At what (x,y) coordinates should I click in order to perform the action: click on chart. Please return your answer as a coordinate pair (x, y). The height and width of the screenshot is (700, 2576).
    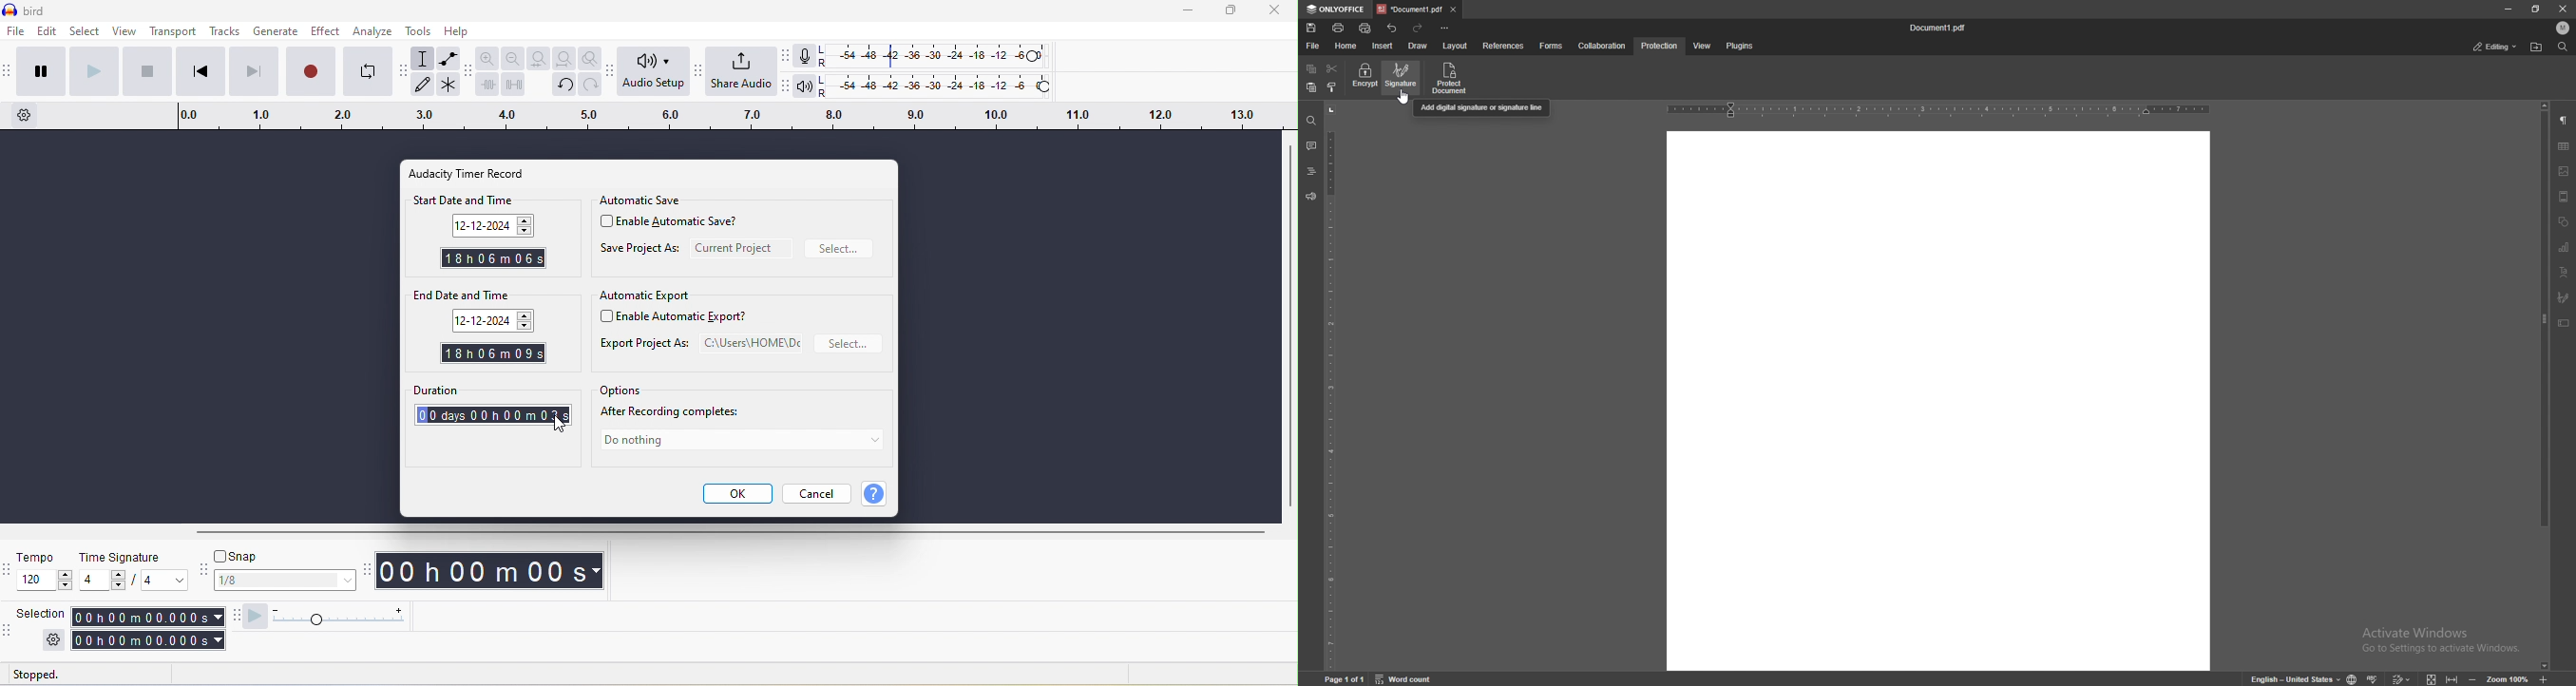
    Looking at the image, I should click on (2565, 248).